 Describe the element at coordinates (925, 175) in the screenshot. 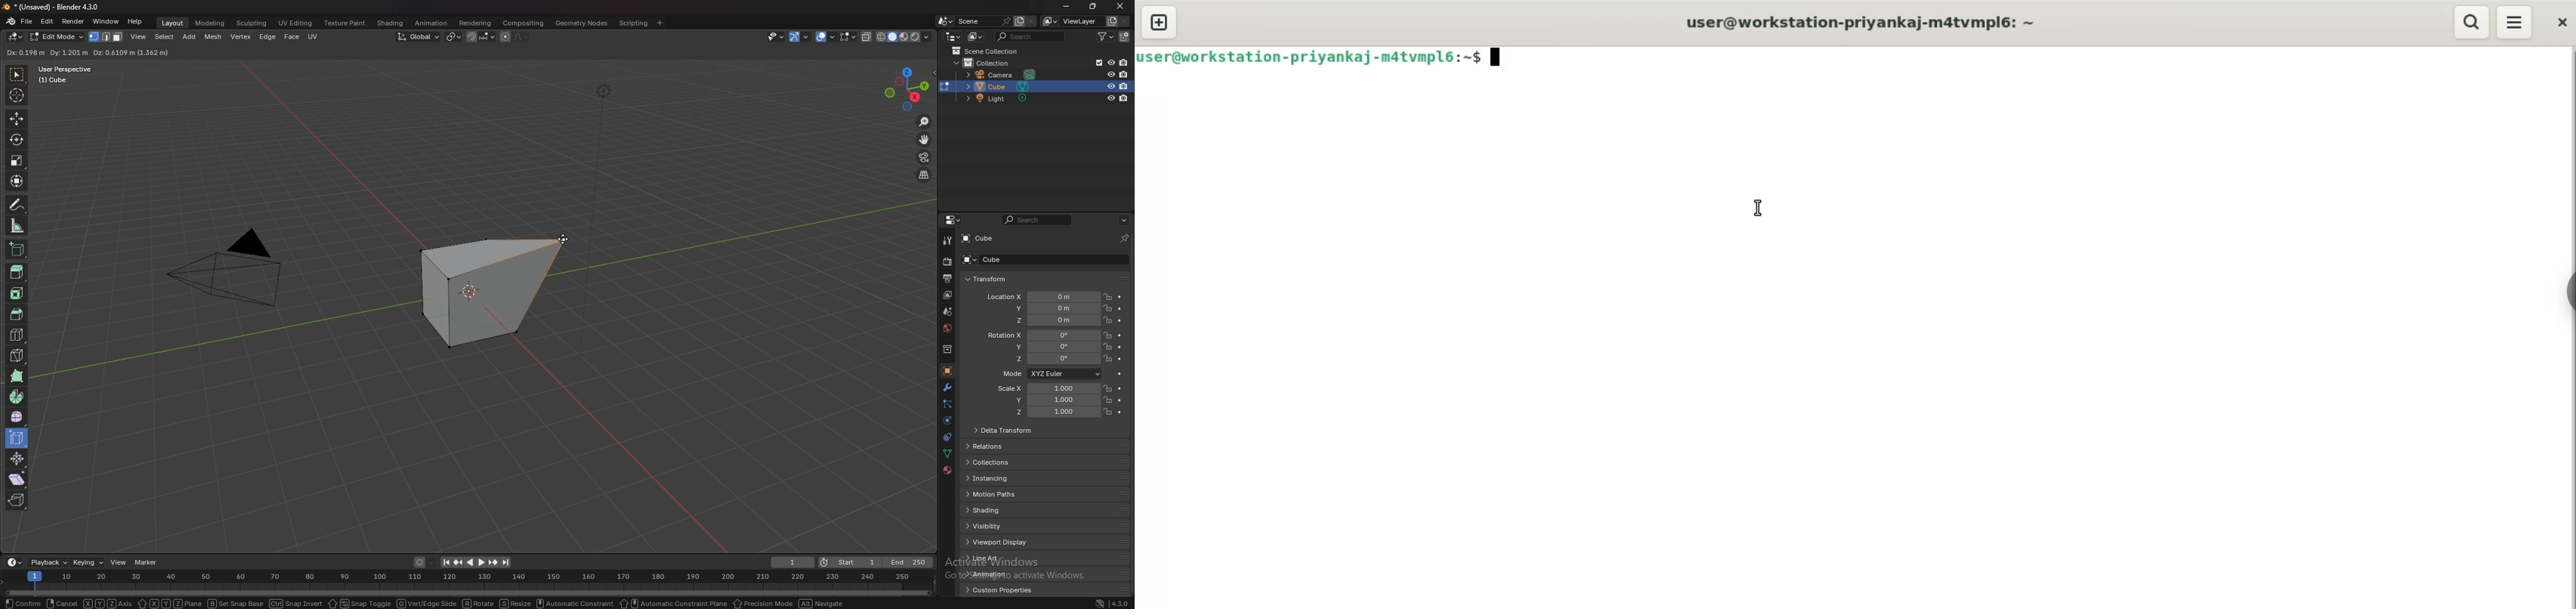

I see `perspective/orthographic projection` at that location.